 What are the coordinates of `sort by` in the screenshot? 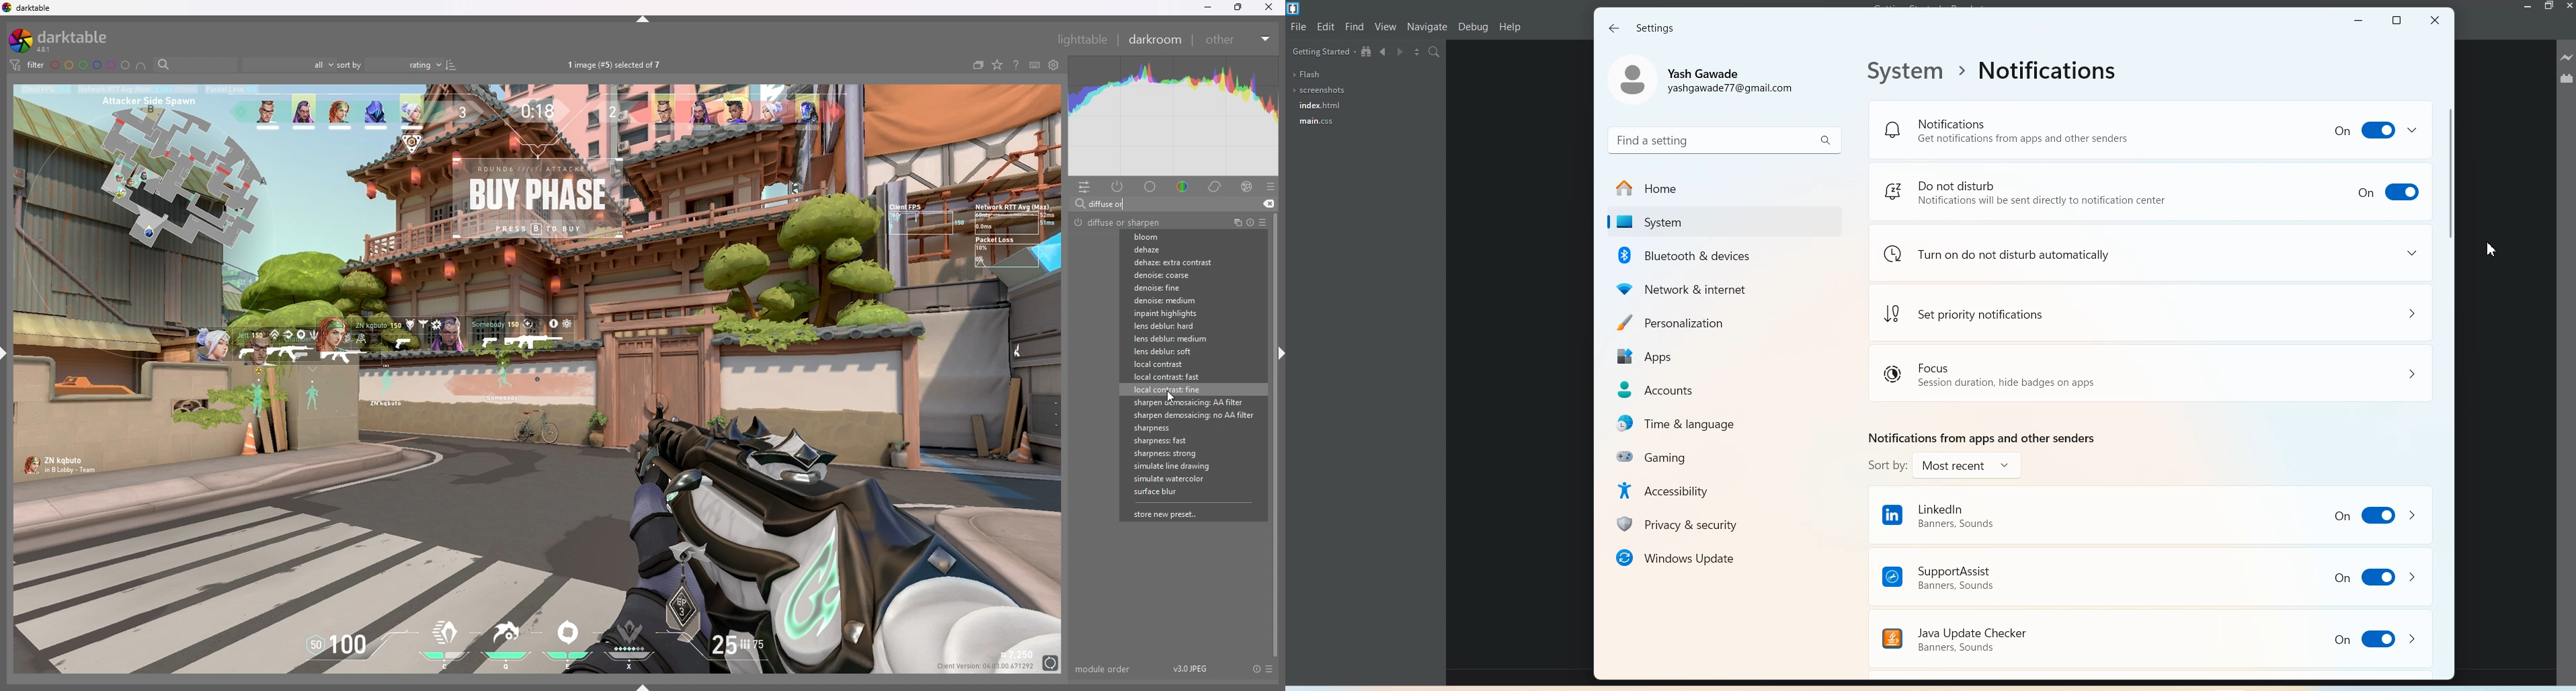 It's located at (390, 64).